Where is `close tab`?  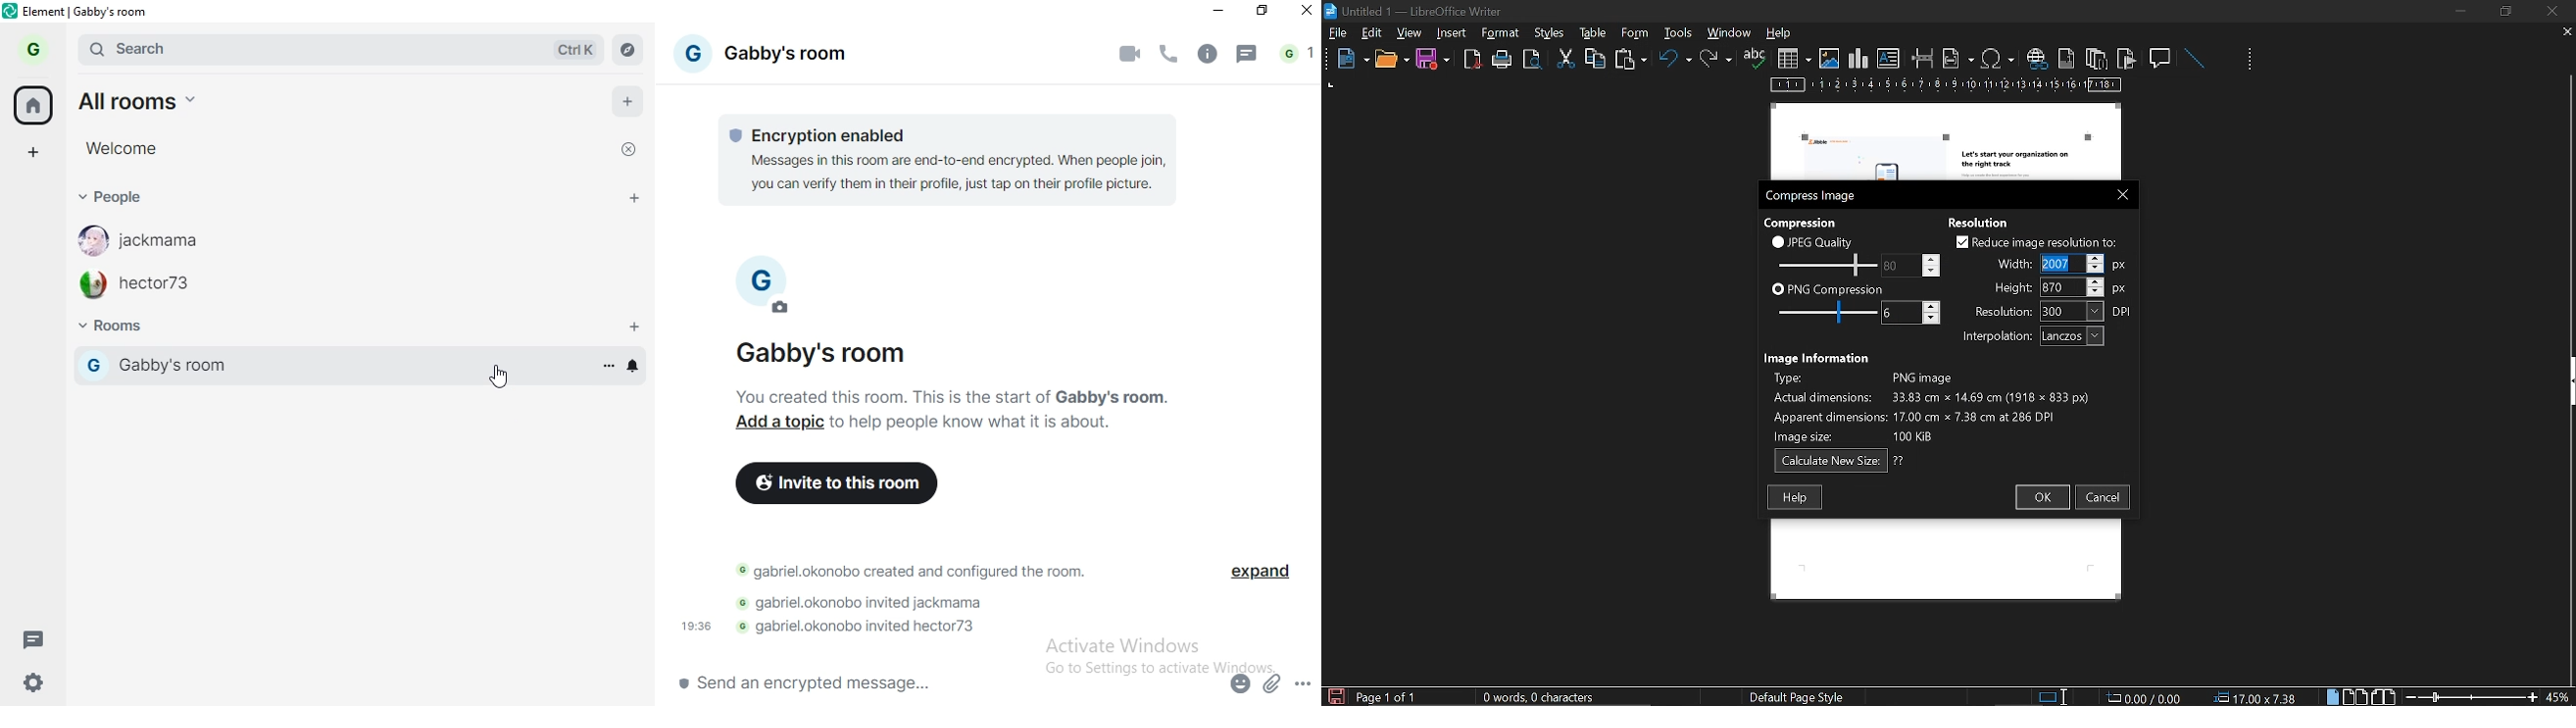
close tab is located at coordinates (2567, 33).